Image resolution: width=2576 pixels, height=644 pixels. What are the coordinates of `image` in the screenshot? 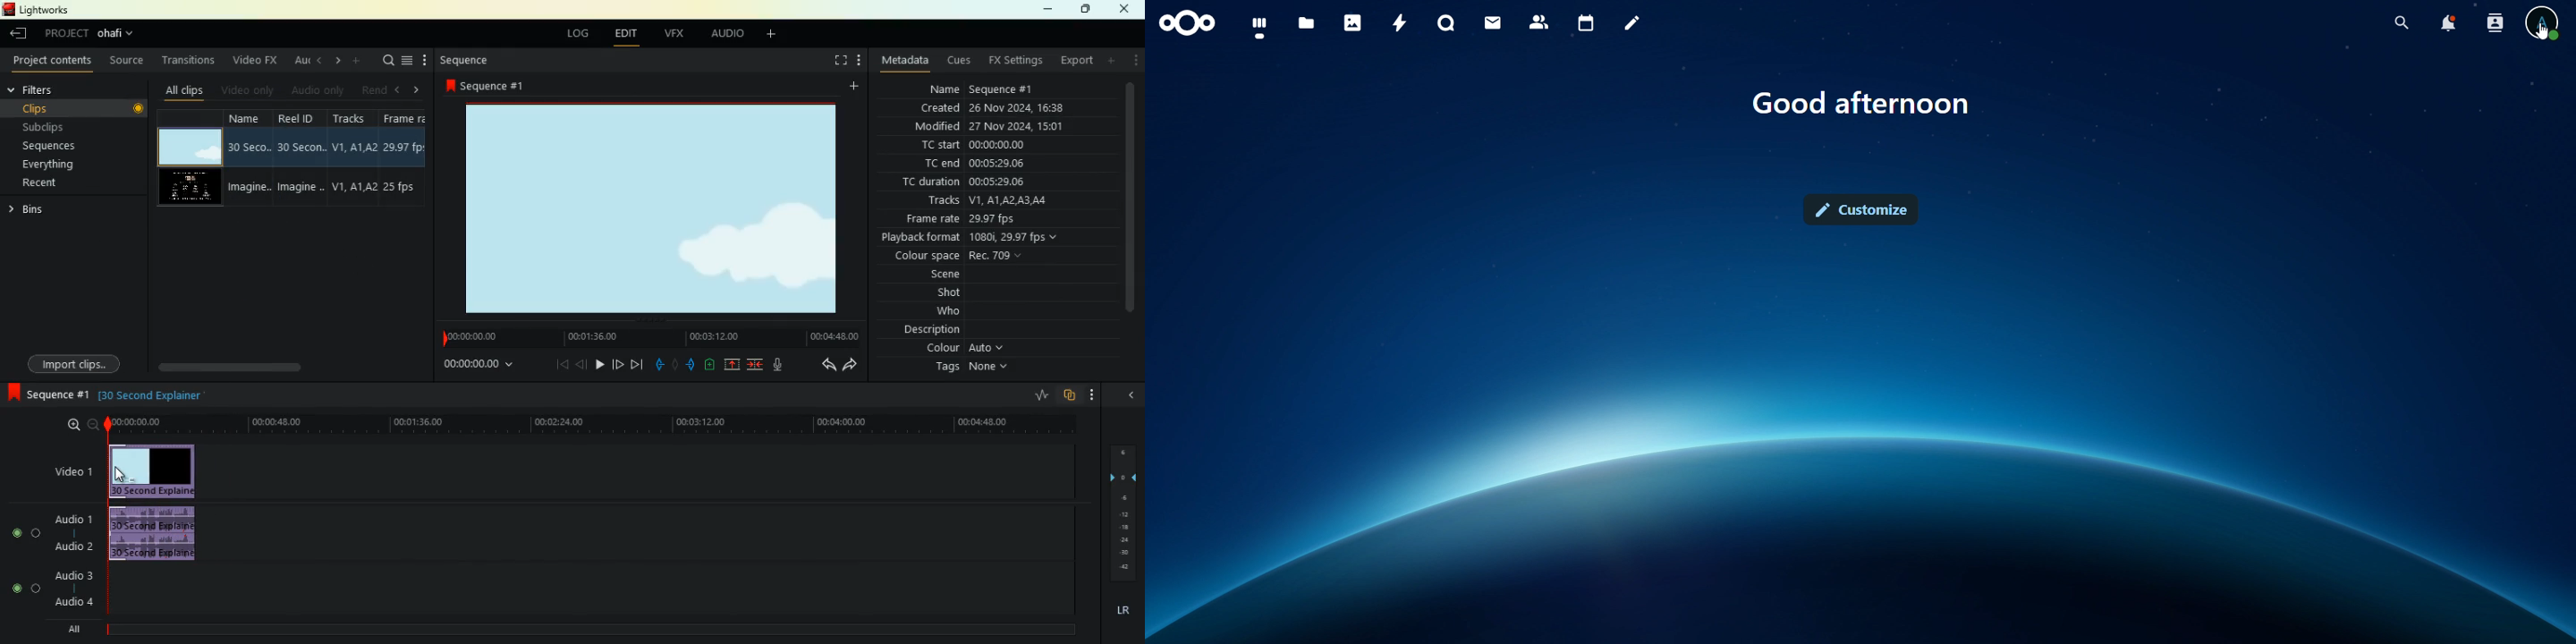 It's located at (657, 208).